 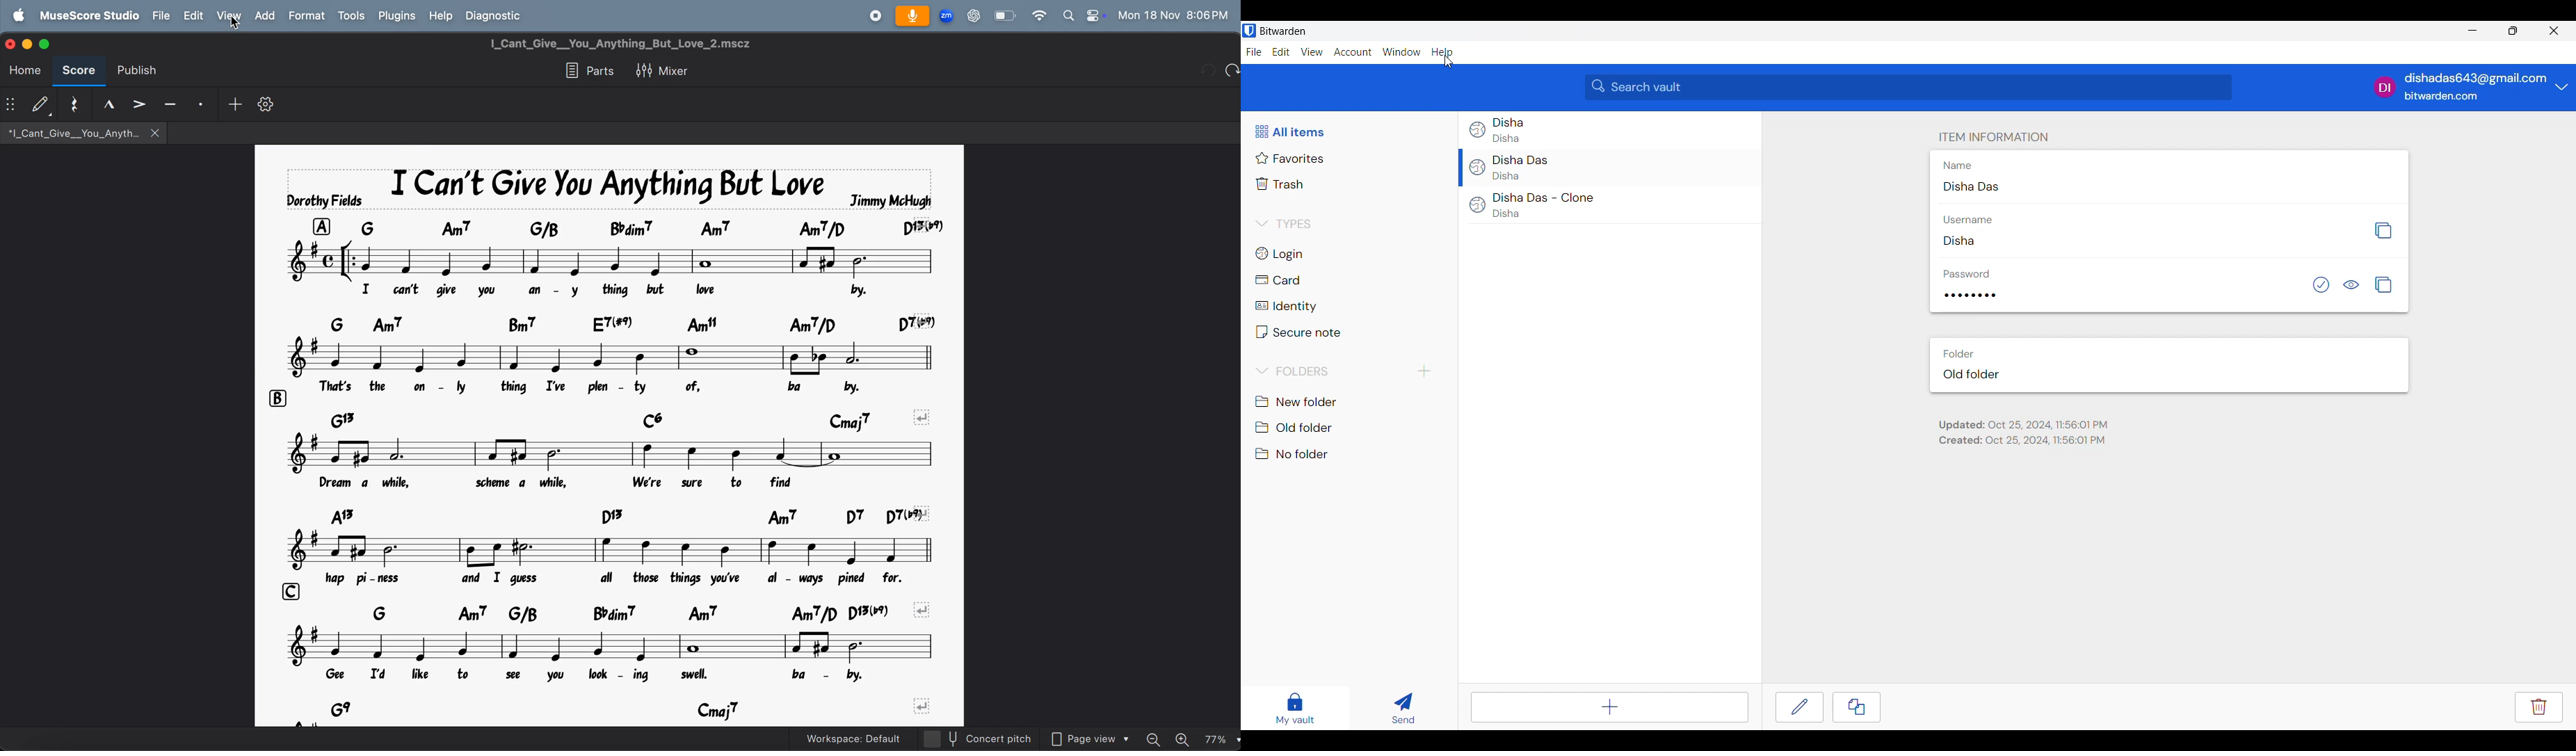 What do you see at coordinates (1312, 51) in the screenshot?
I see `View menu` at bounding box center [1312, 51].